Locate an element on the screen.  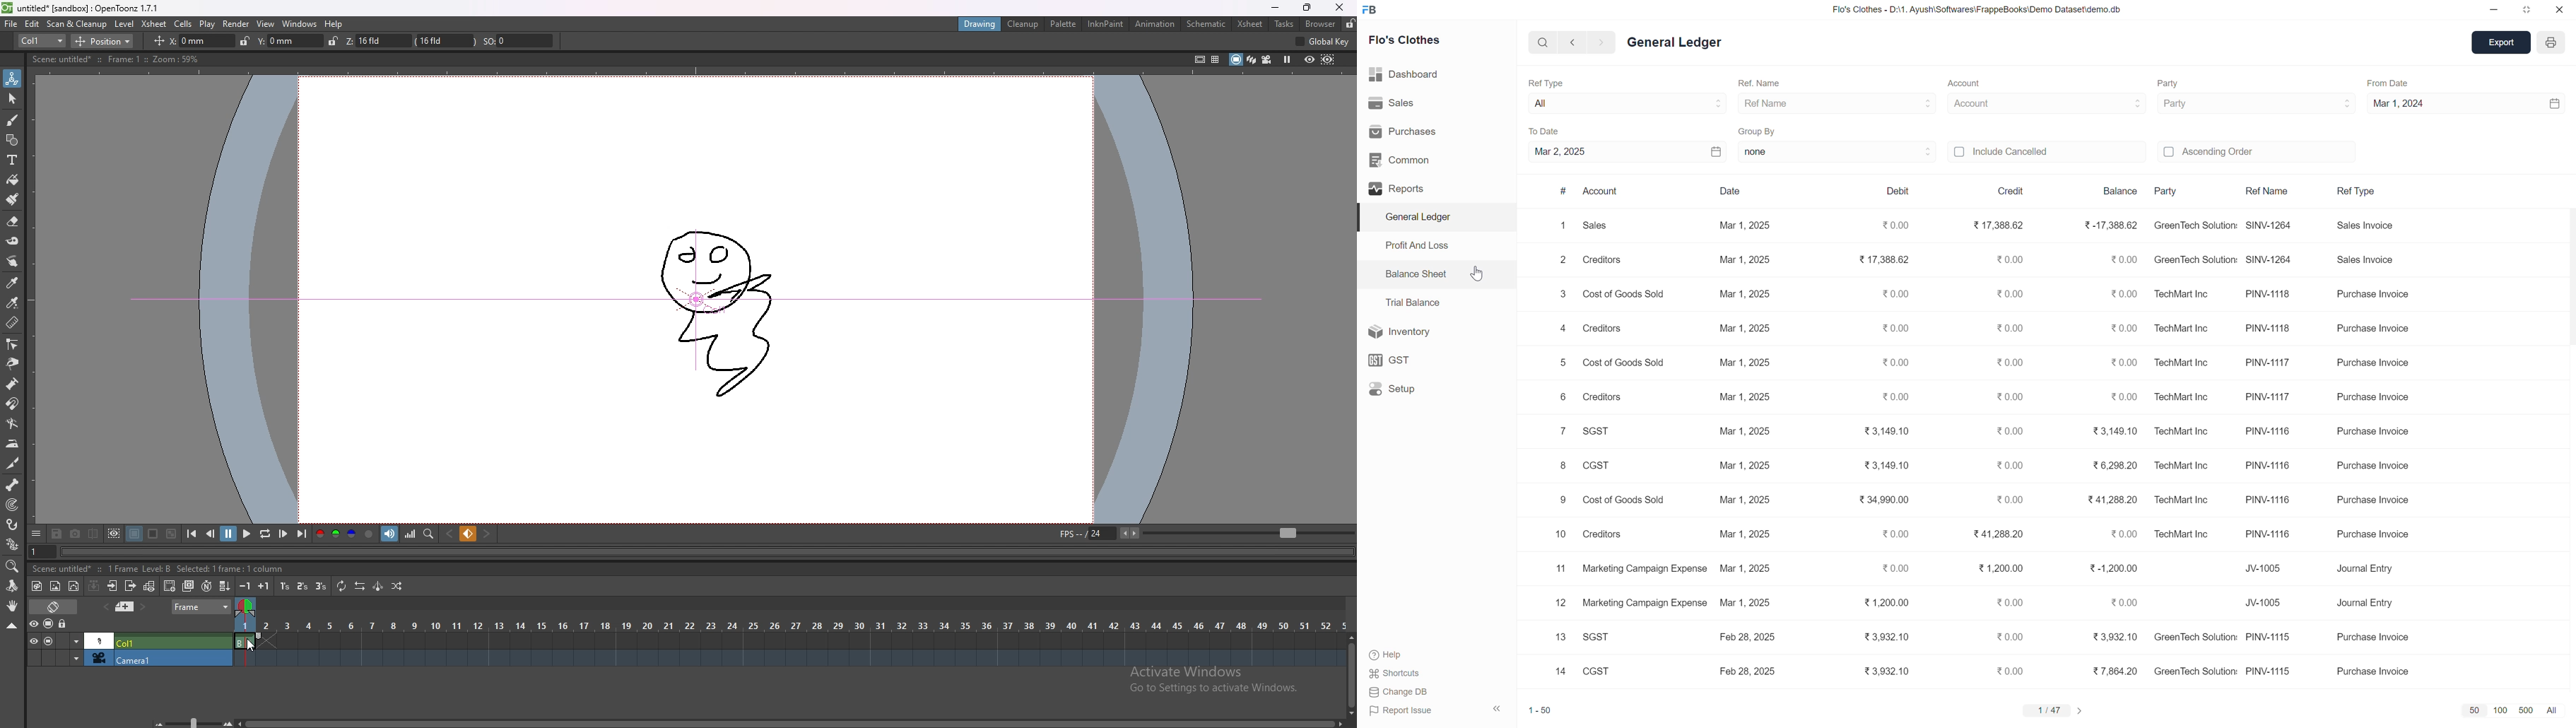
Party is located at coordinates (2168, 190).